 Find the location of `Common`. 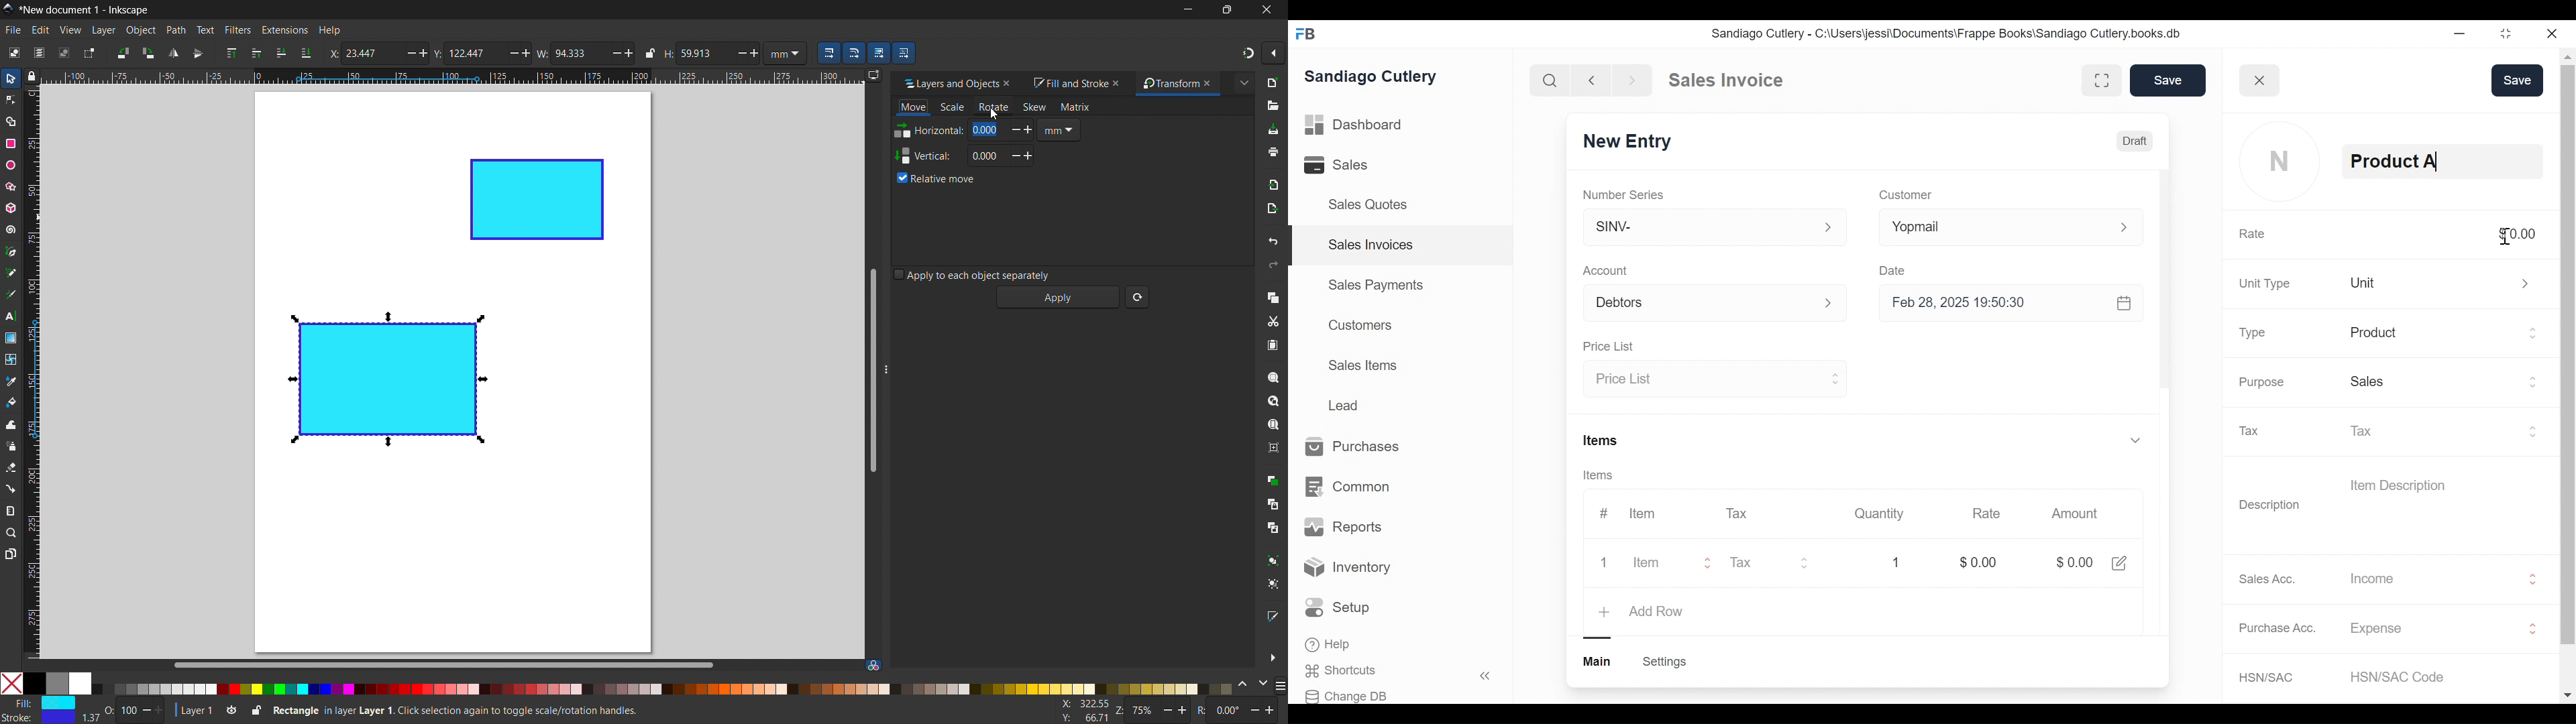

Common is located at coordinates (1350, 487).